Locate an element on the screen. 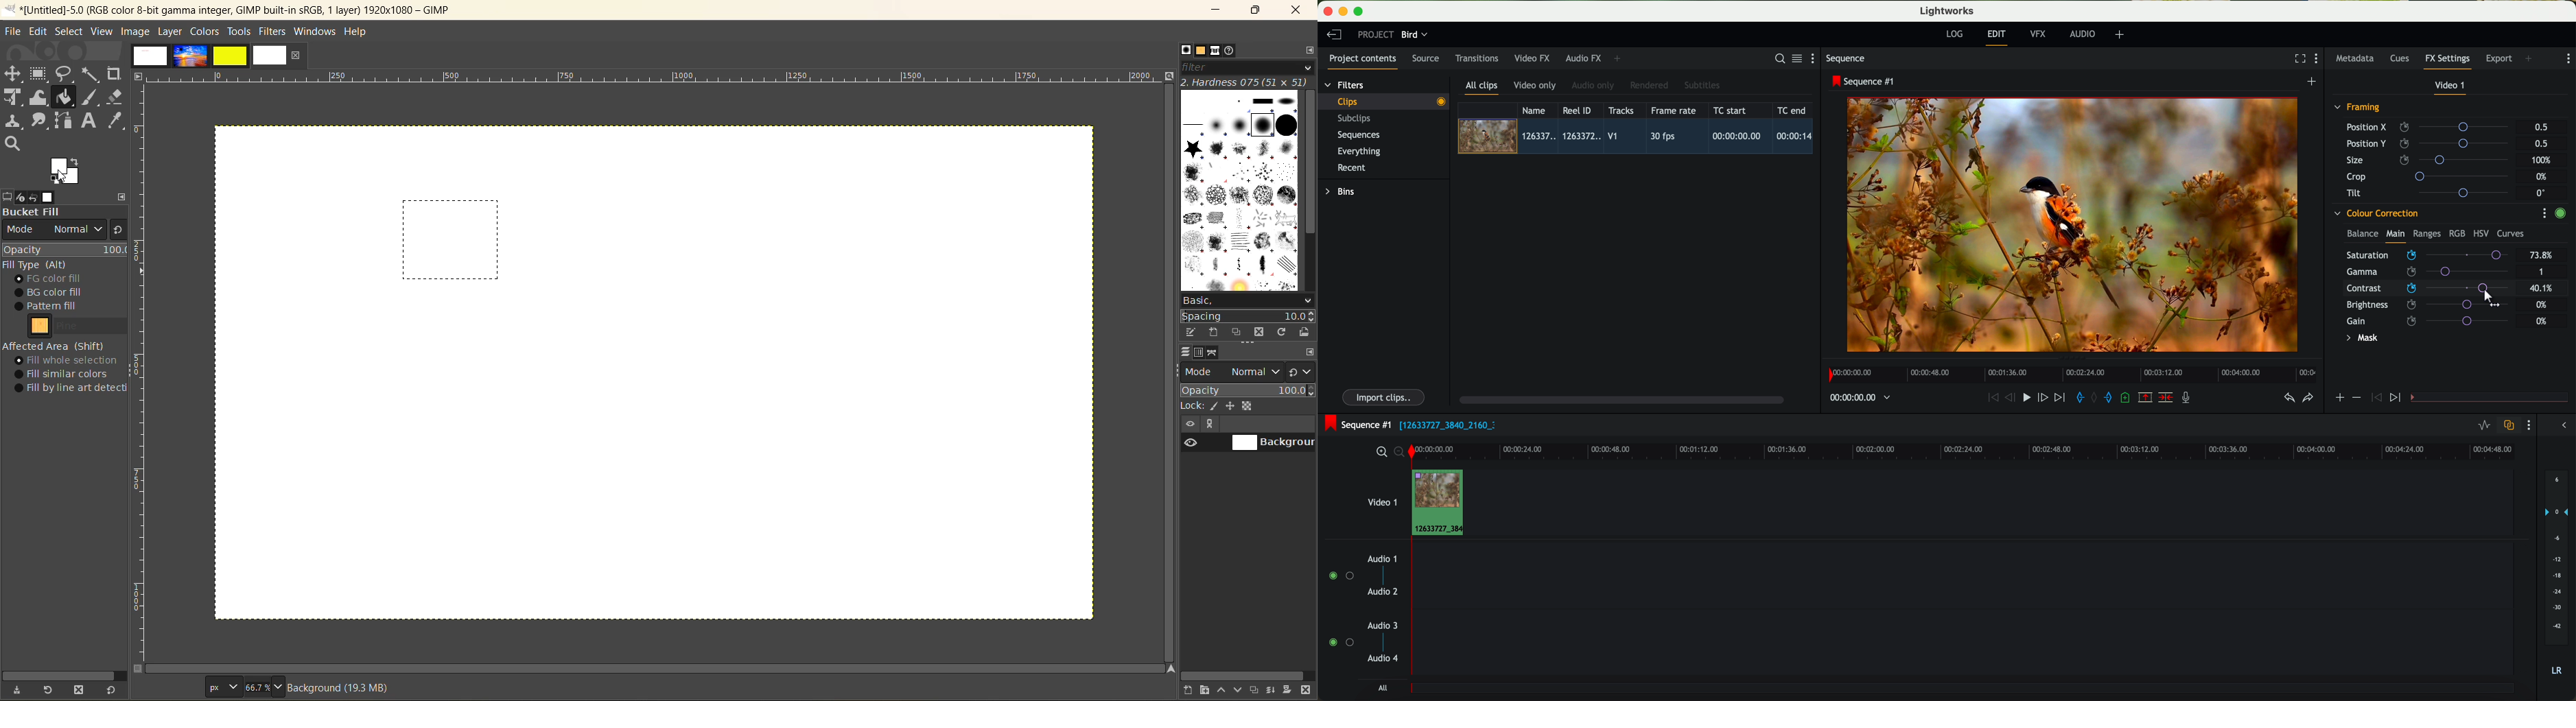 The width and height of the screenshot is (2576, 728). show settings menu is located at coordinates (2544, 213).